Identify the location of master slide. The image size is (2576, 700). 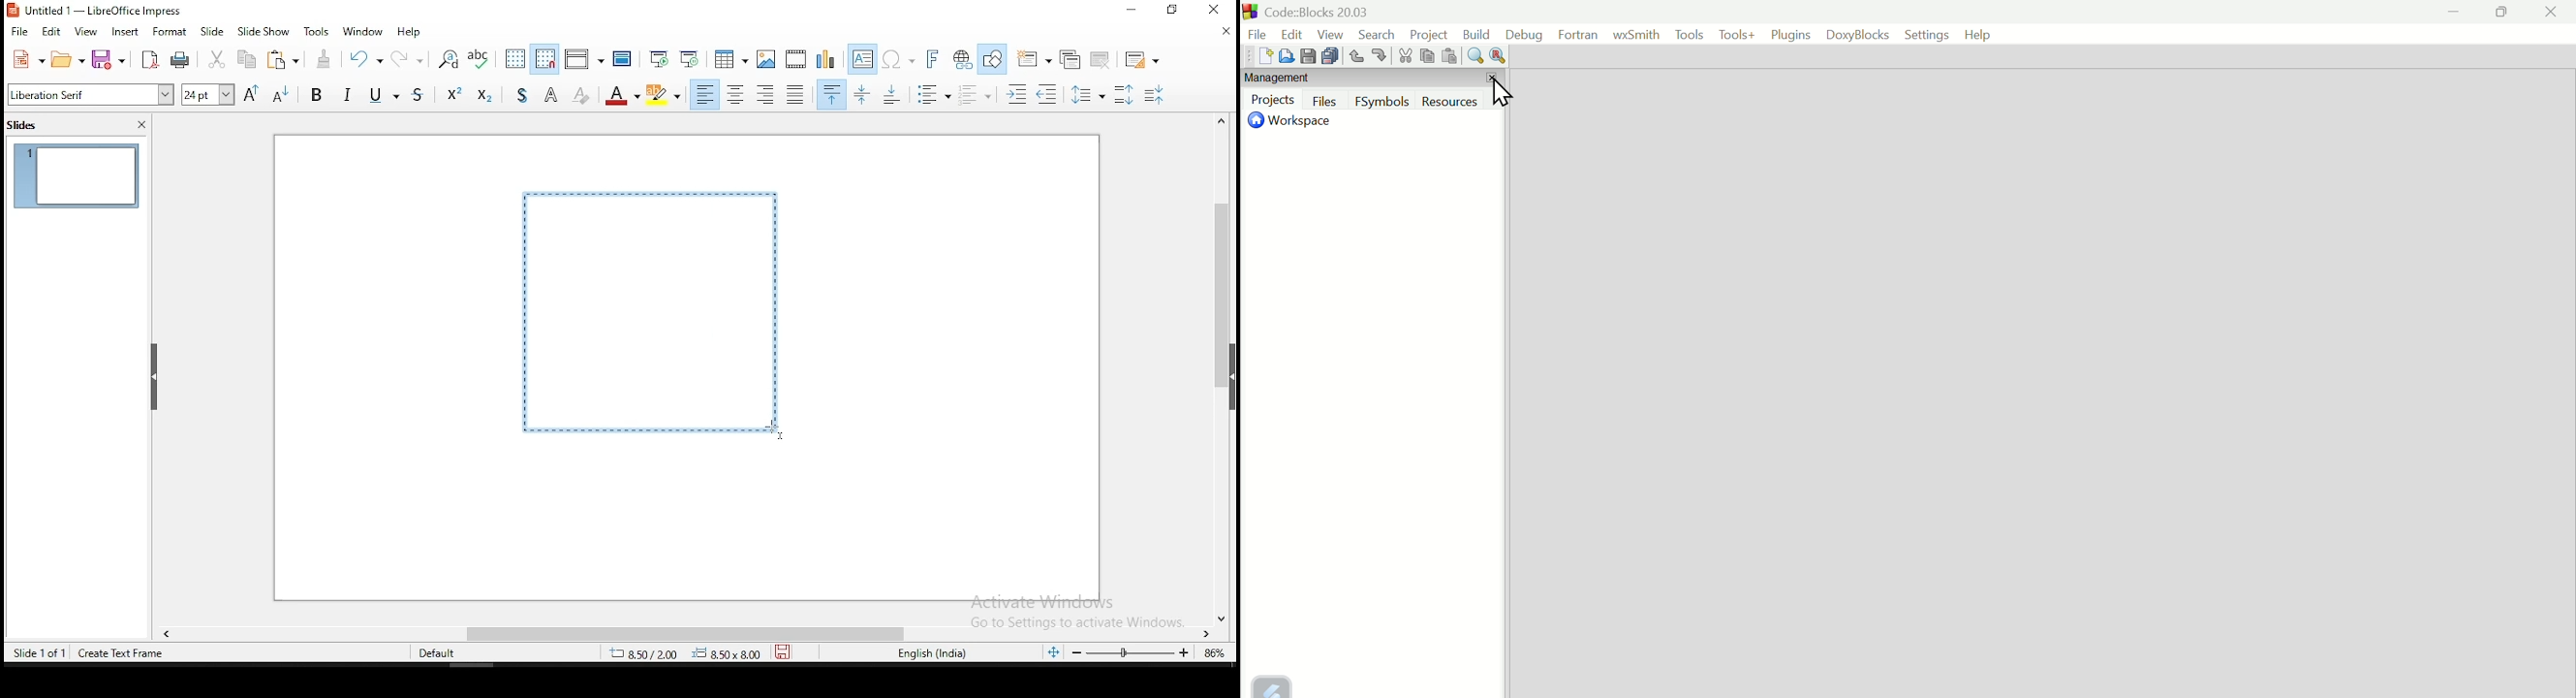
(624, 60).